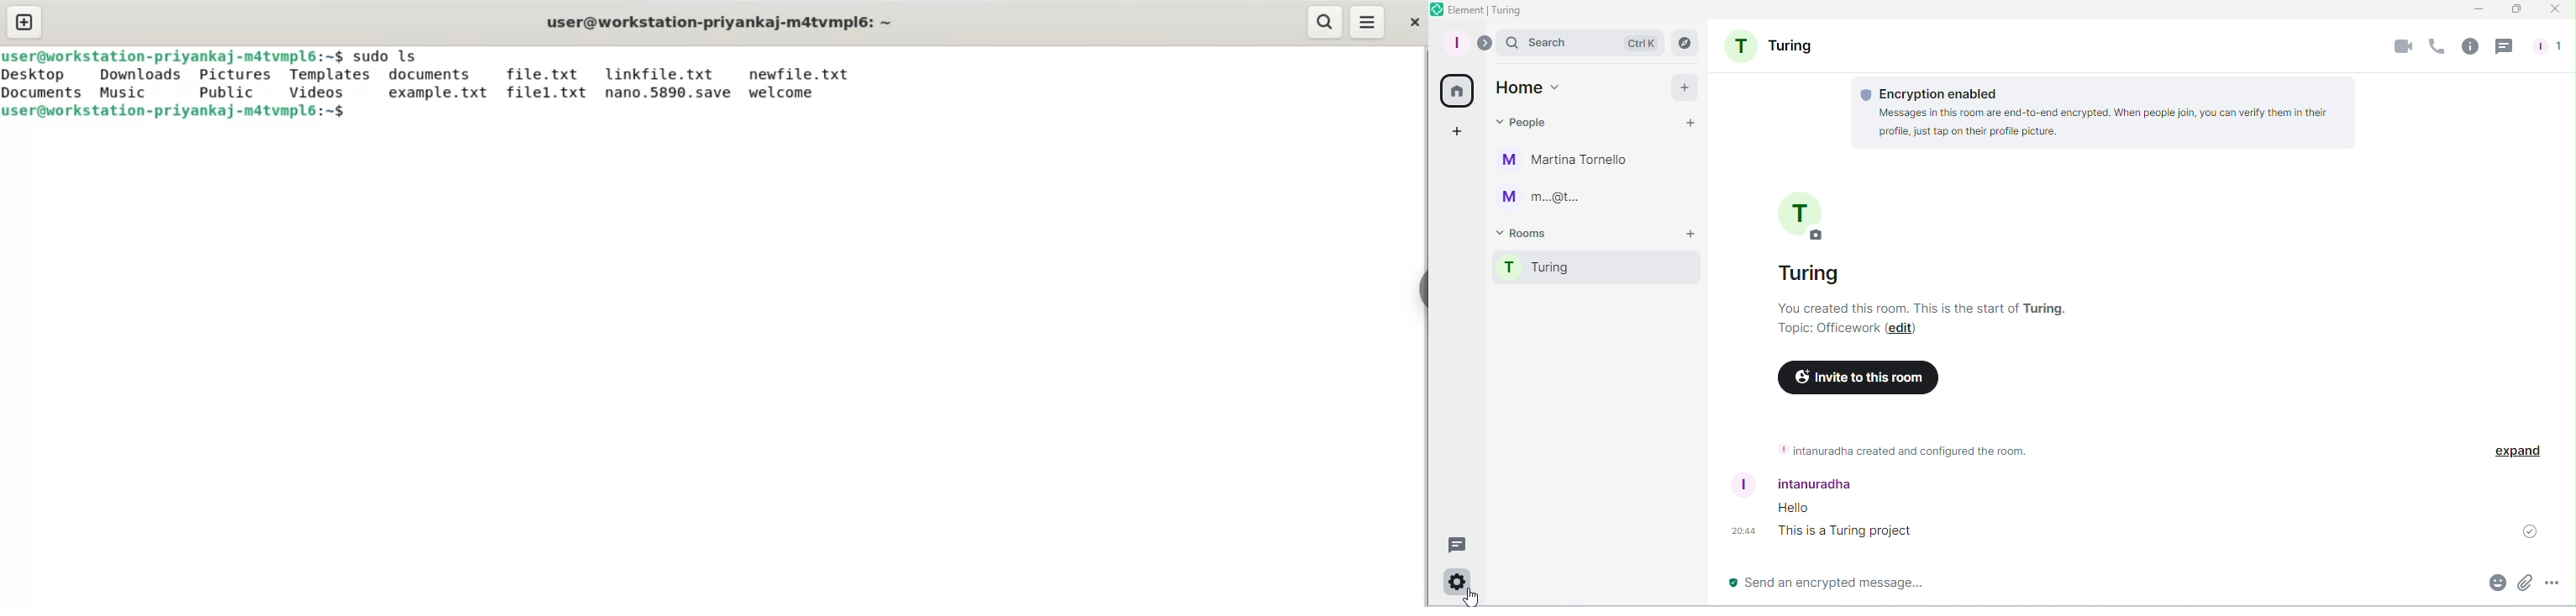 The width and height of the screenshot is (2576, 616). Describe the element at coordinates (1684, 42) in the screenshot. I see `Explore rooms` at that location.